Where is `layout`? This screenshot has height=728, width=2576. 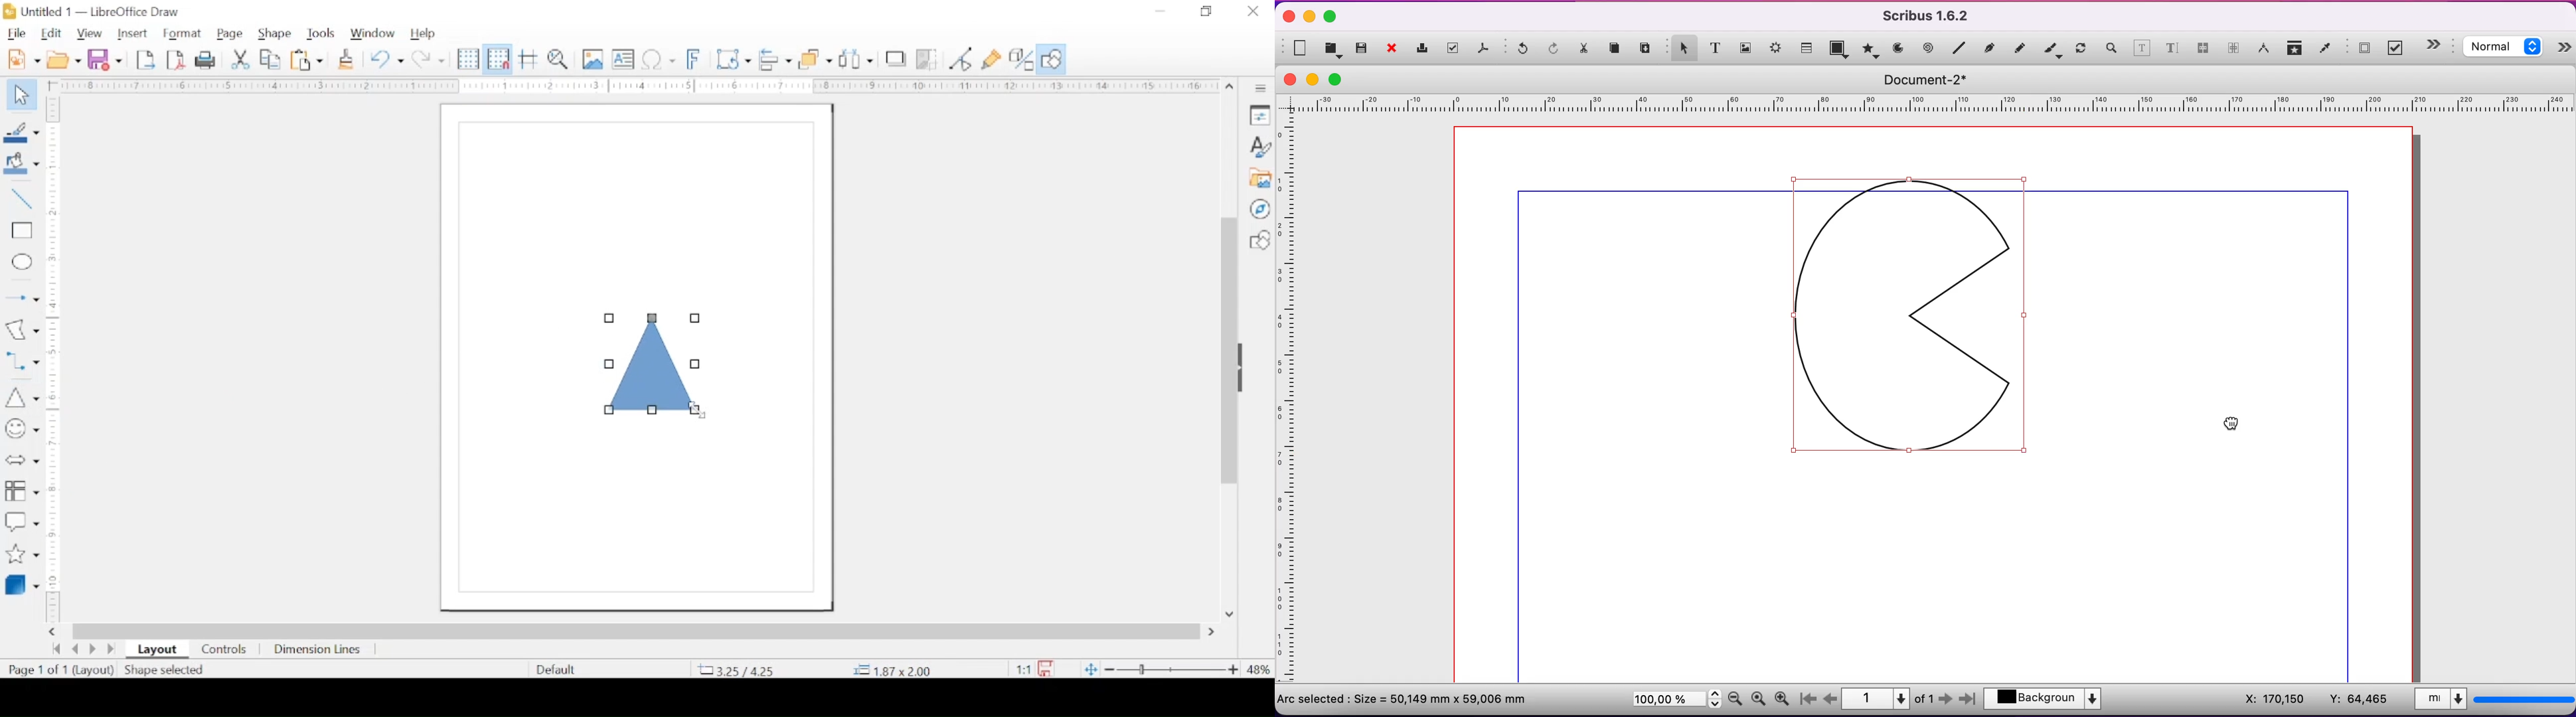 layout is located at coordinates (157, 650).